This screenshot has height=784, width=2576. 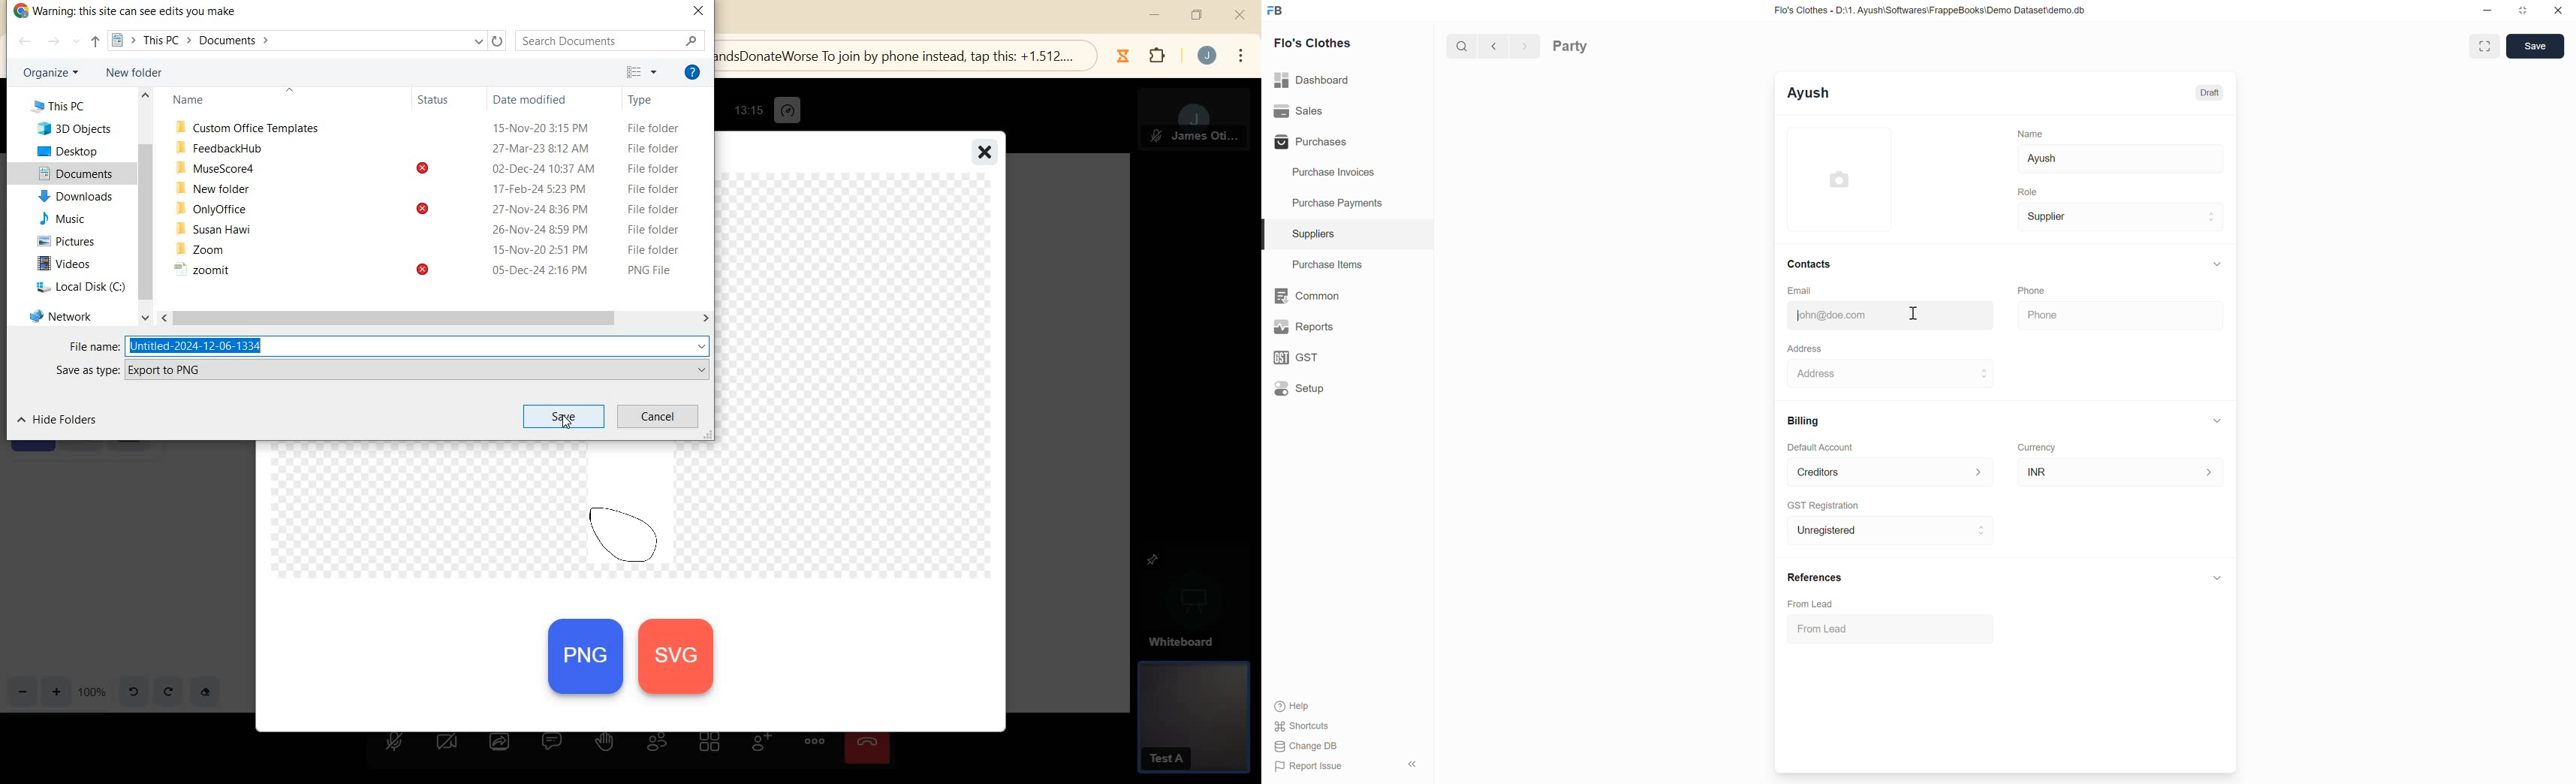 What do you see at coordinates (1347, 173) in the screenshot?
I see `Purchase Invoices` at bounding box center [1347, 173].